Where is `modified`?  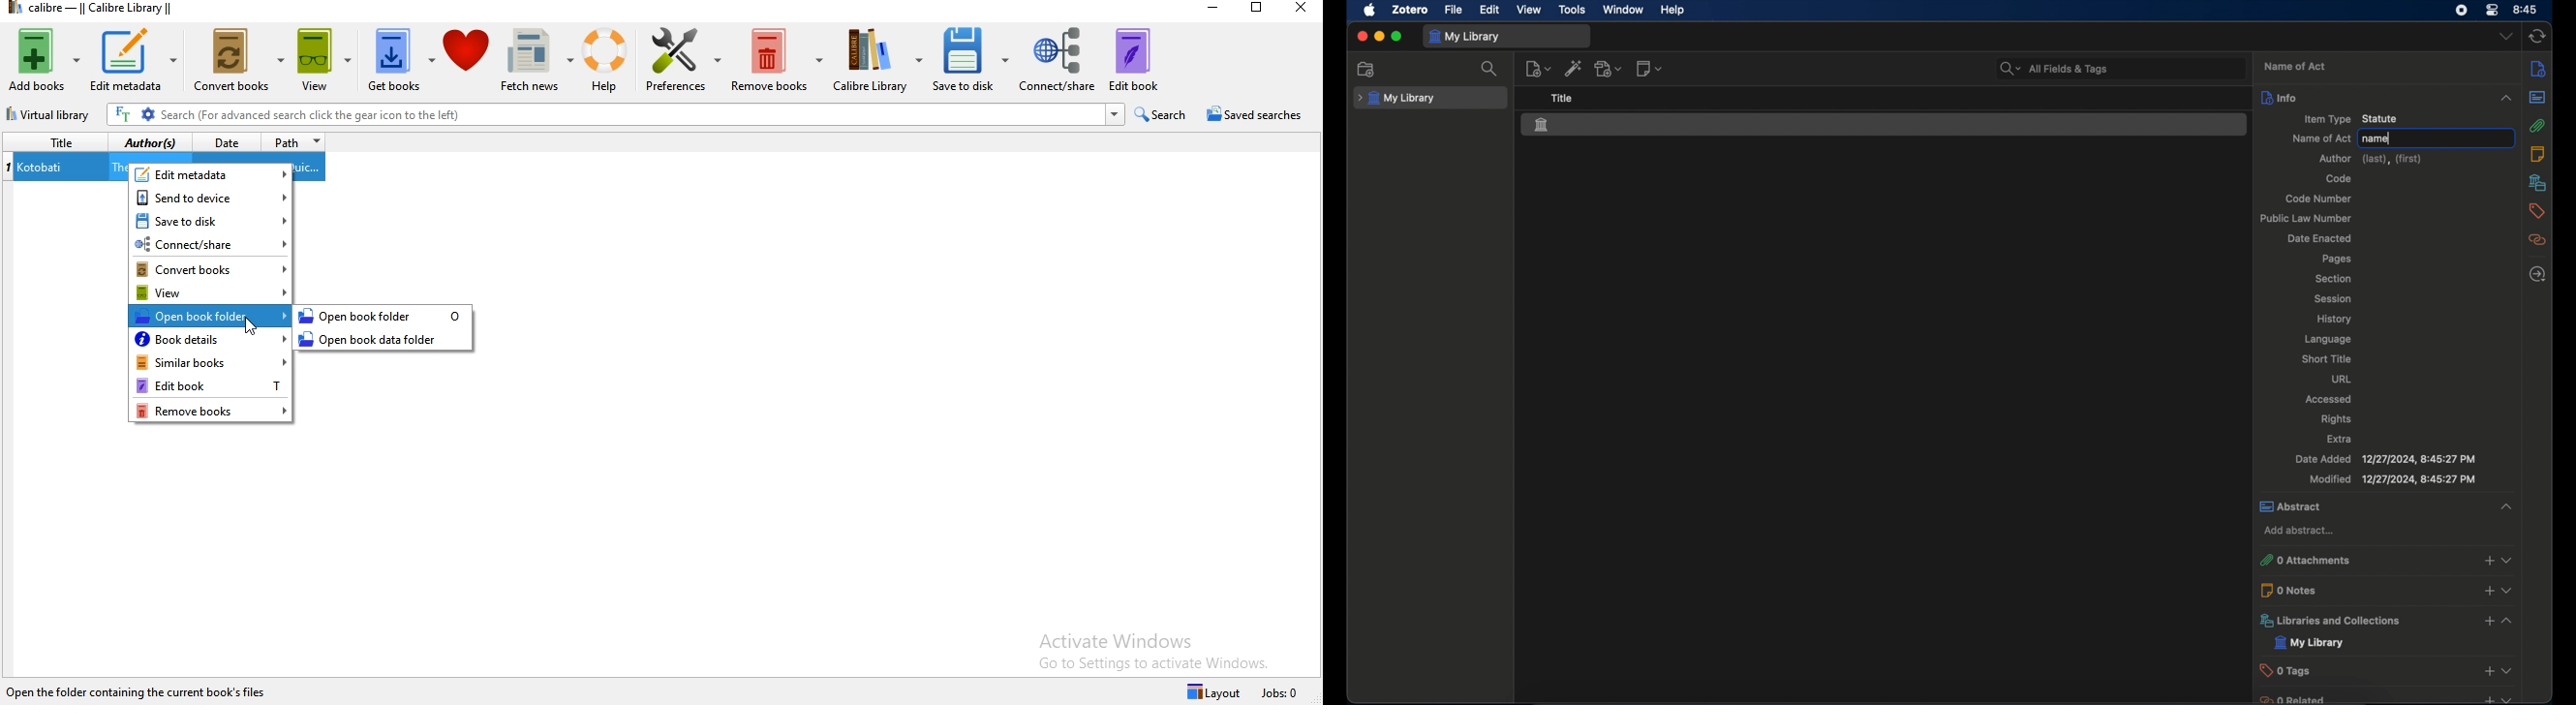 modified is located at coordinates (2392, 480).